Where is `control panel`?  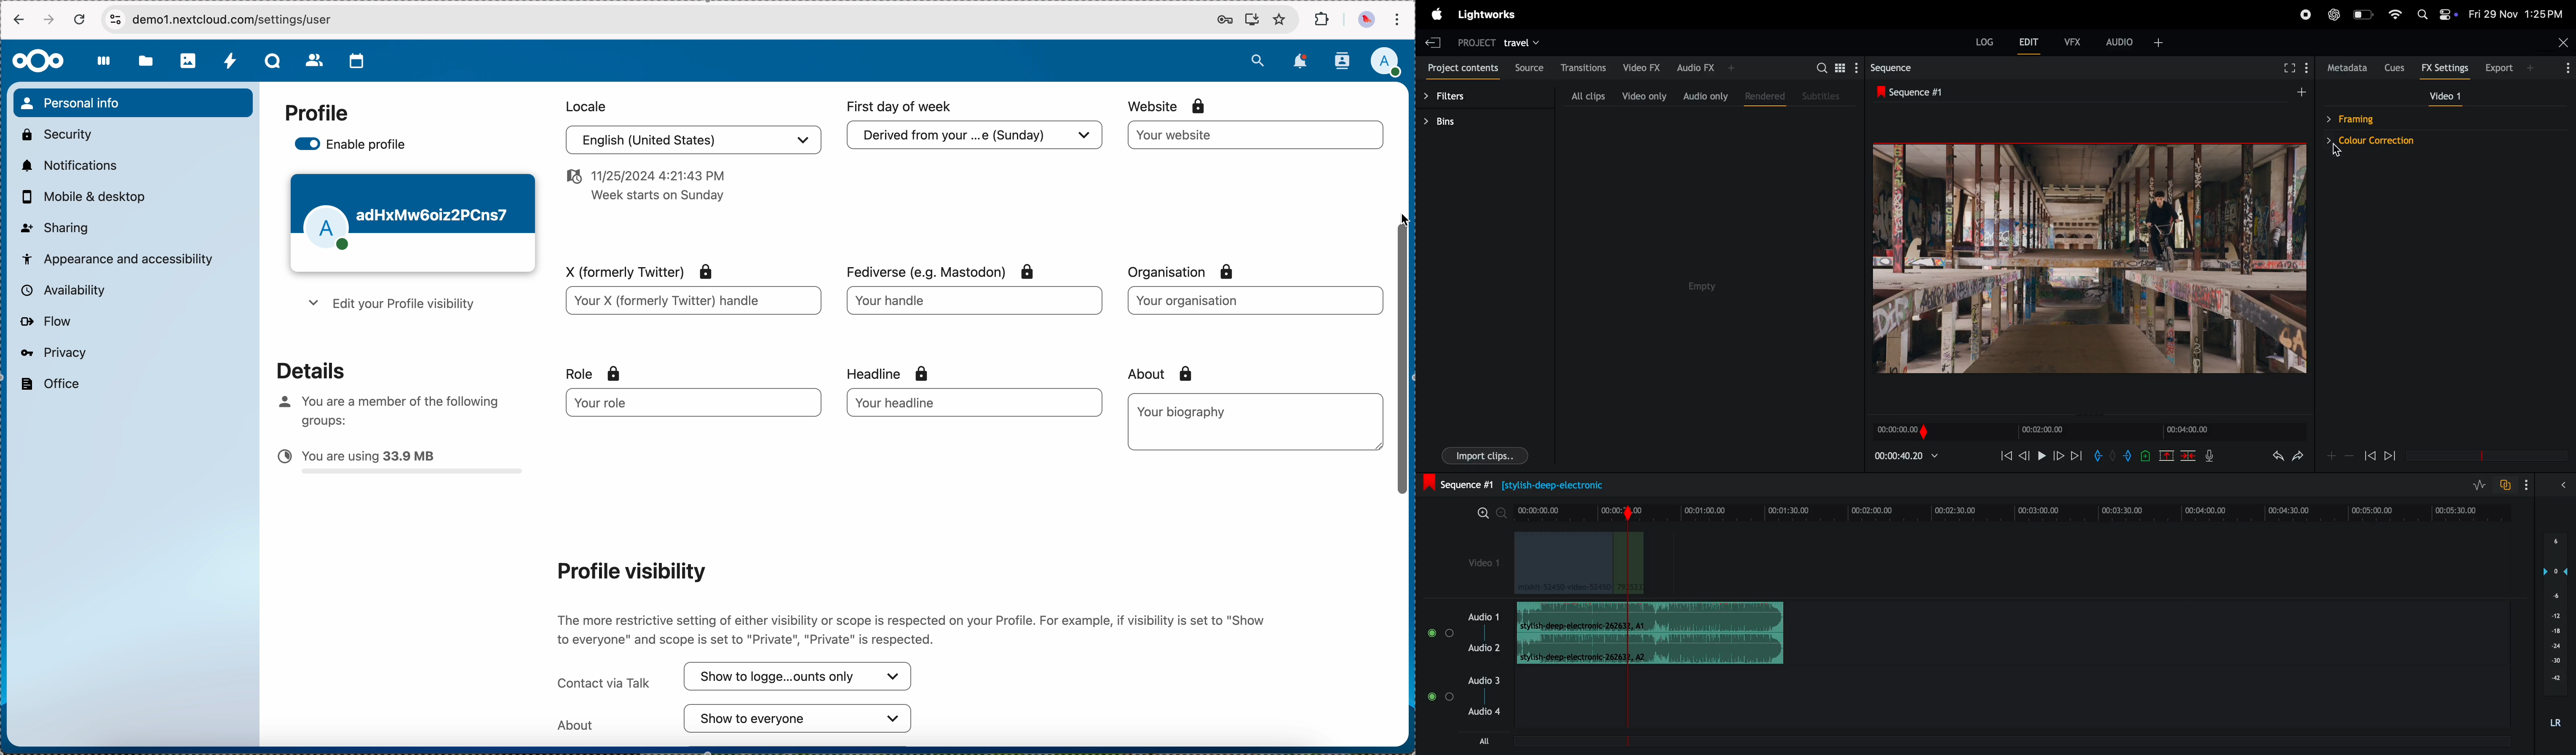
control panel is located at coordinates (2448, 15).